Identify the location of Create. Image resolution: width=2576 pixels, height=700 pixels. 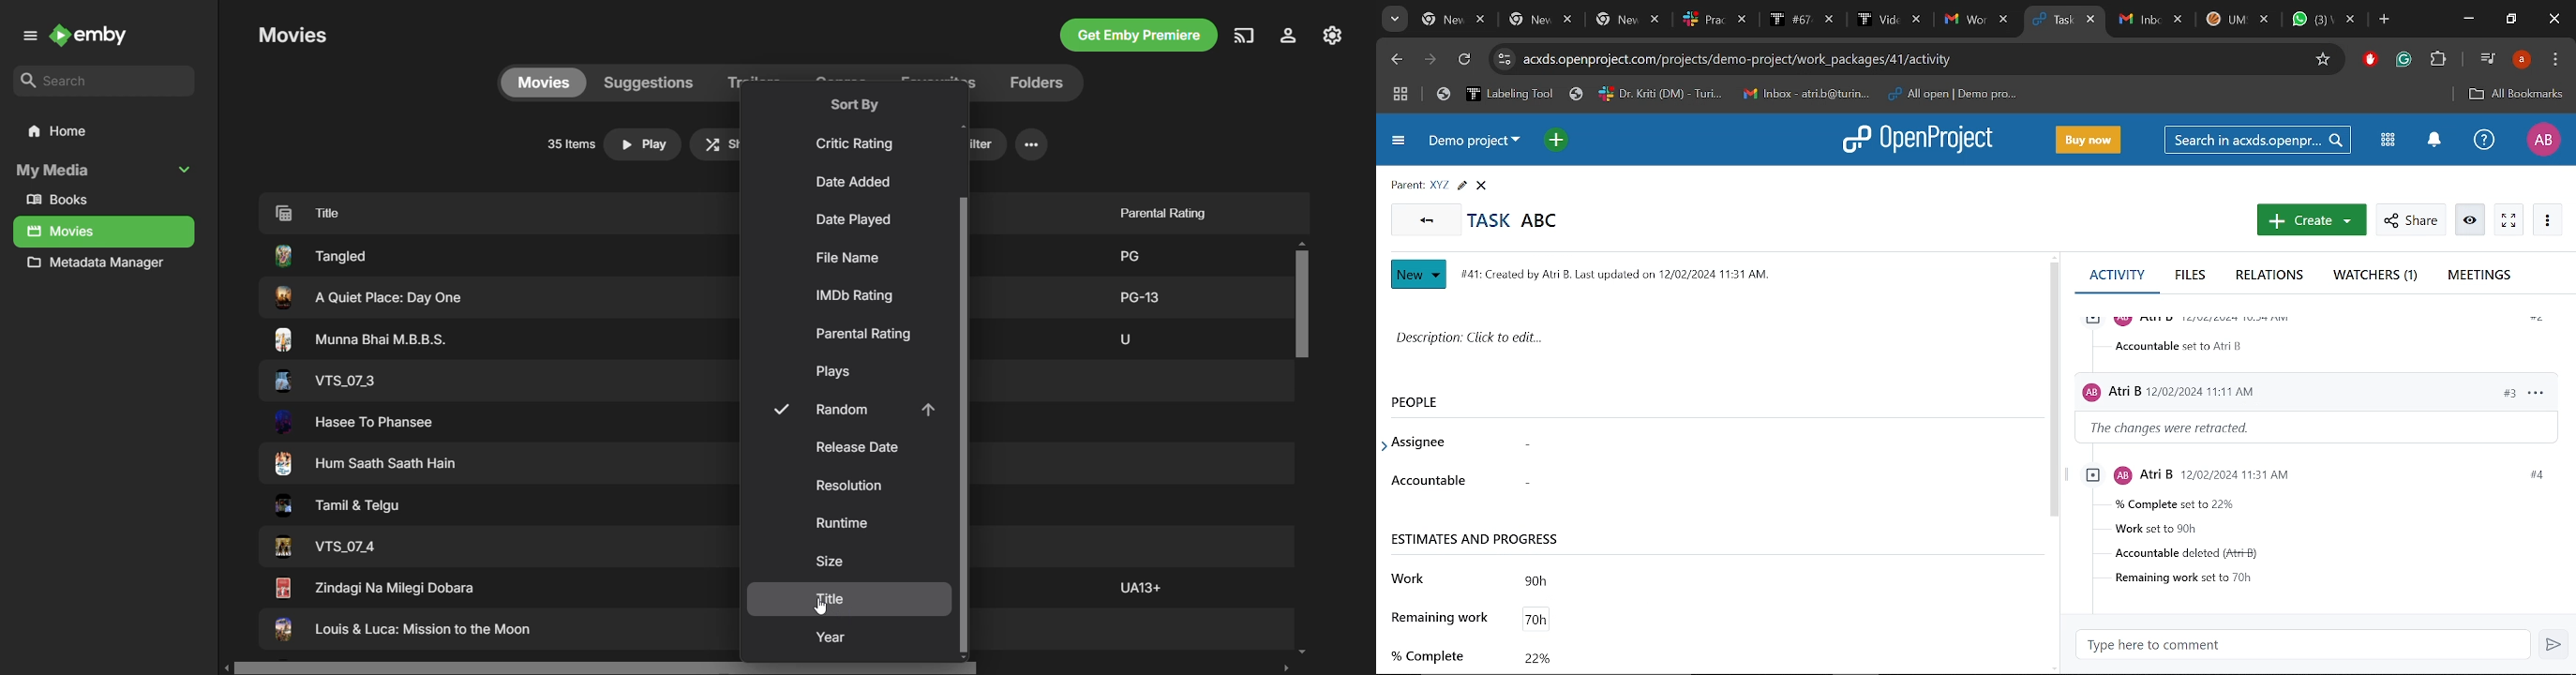
(2309, 221).